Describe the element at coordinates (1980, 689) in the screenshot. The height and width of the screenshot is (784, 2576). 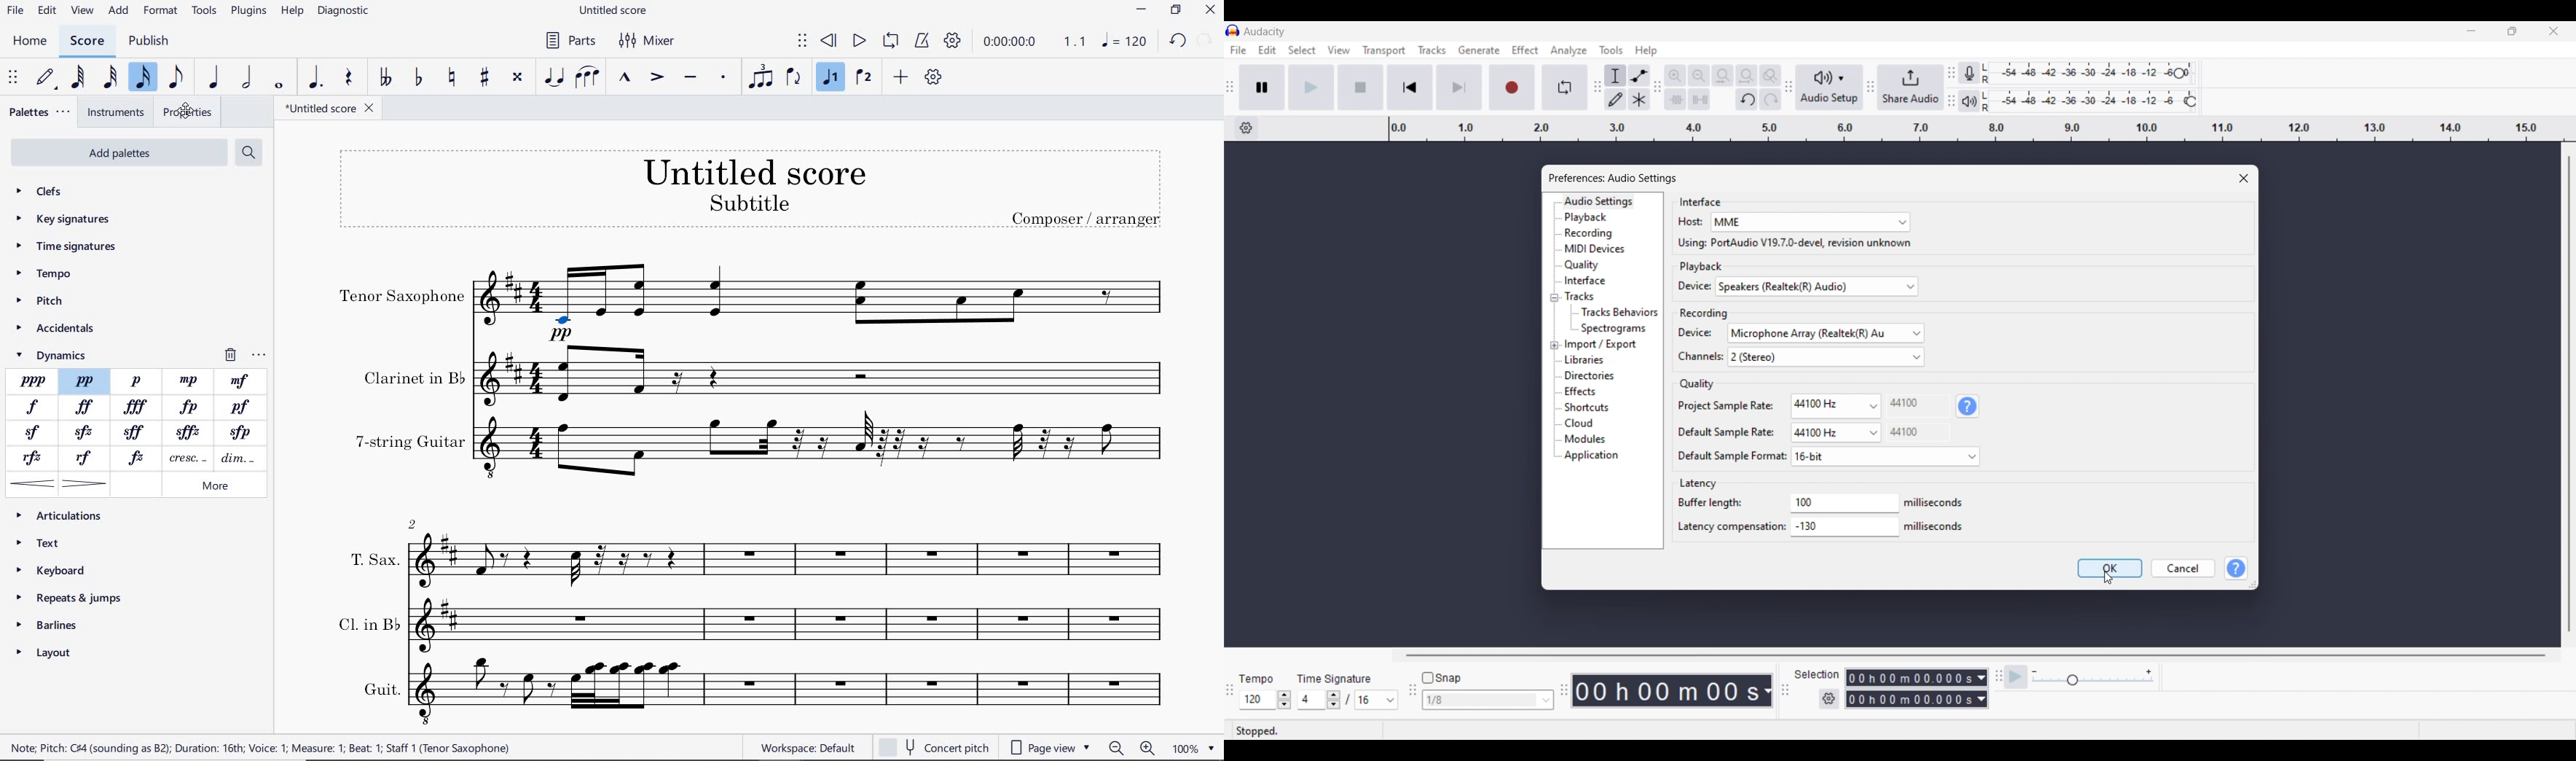
I see `Metric options to record duration` at that location.